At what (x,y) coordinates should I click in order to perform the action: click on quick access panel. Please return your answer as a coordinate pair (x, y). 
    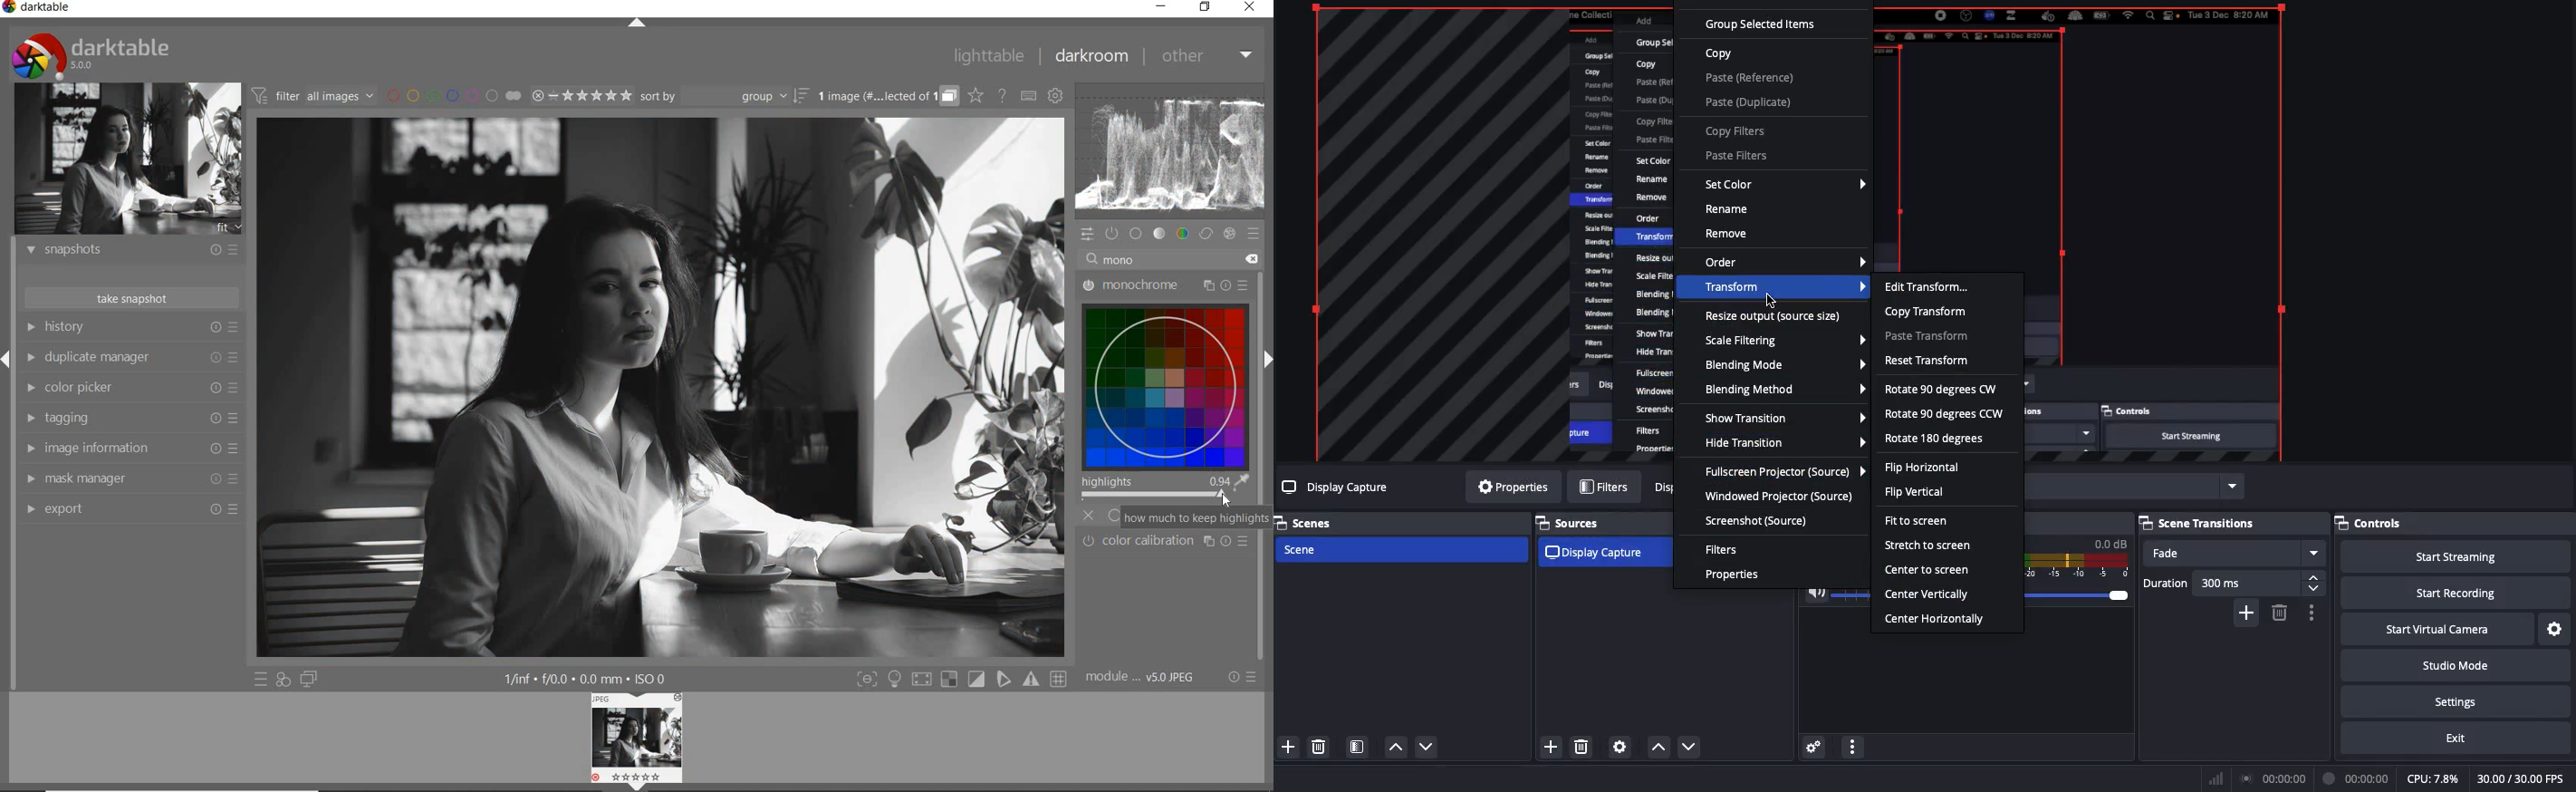
    Looking at the image, I should click on (1087, 234).